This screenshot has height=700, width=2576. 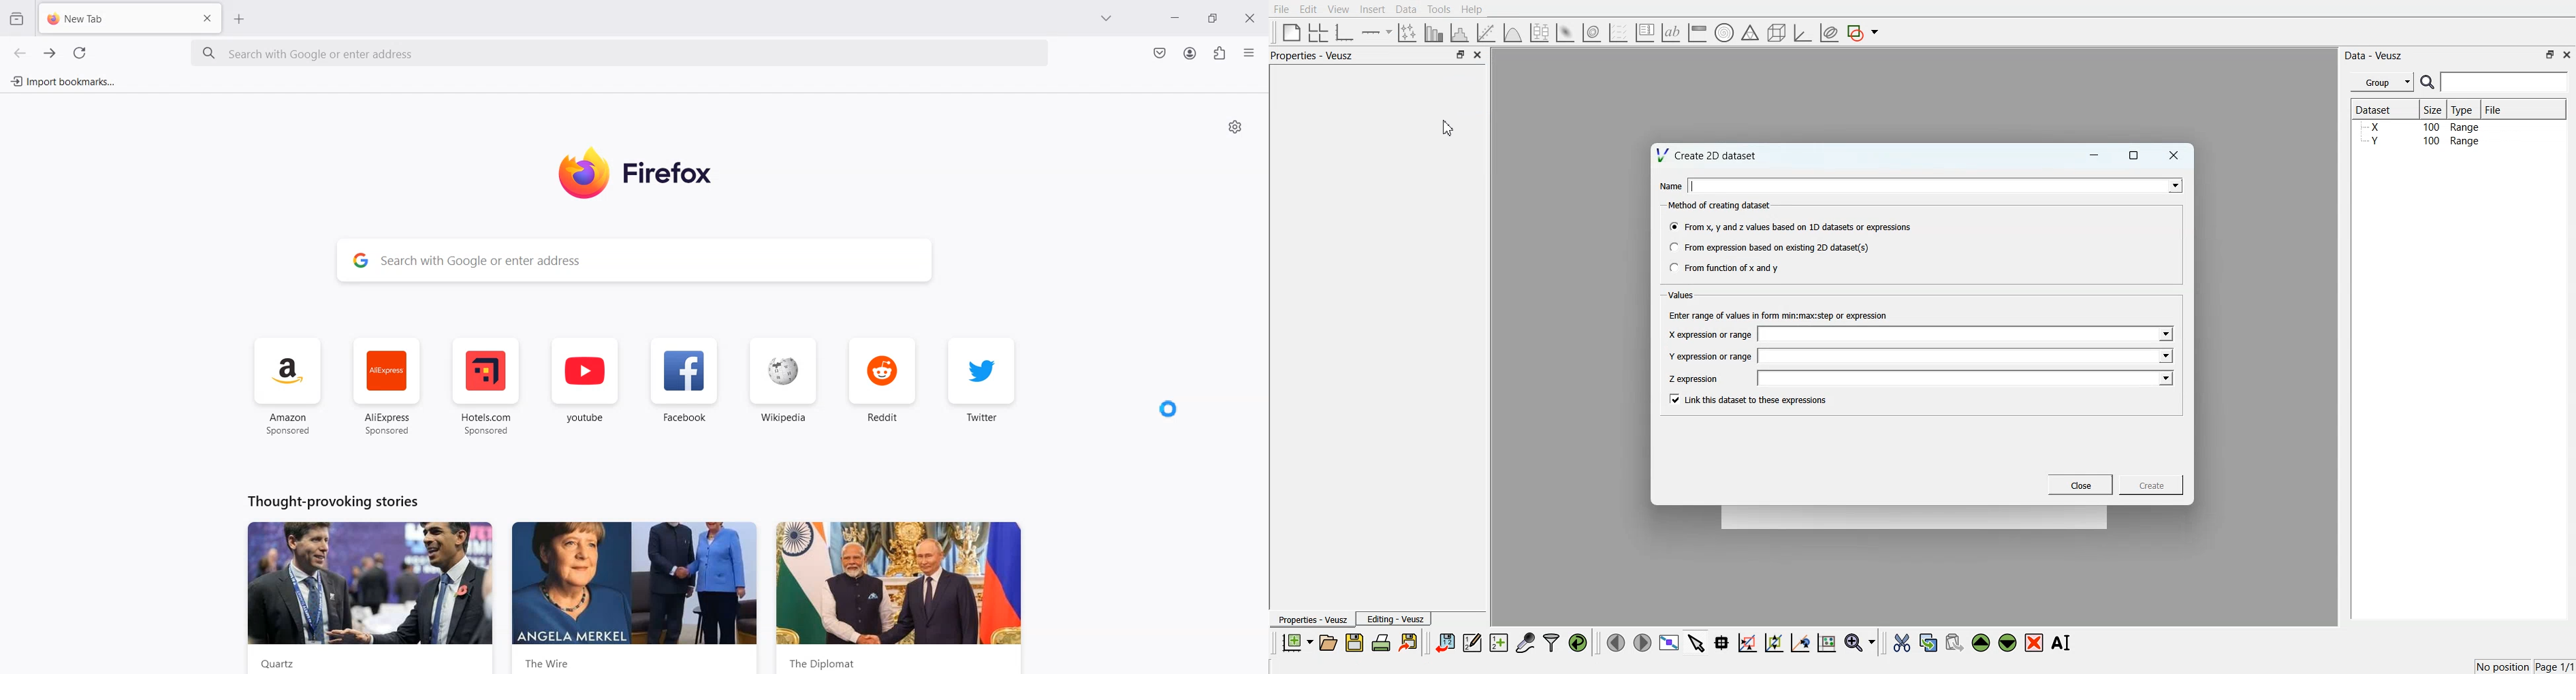 What do you see at coordinates (1774, 642) in the screenshot?
I see `Zoom out of the graph axes` at bounding box center [1774, 642].